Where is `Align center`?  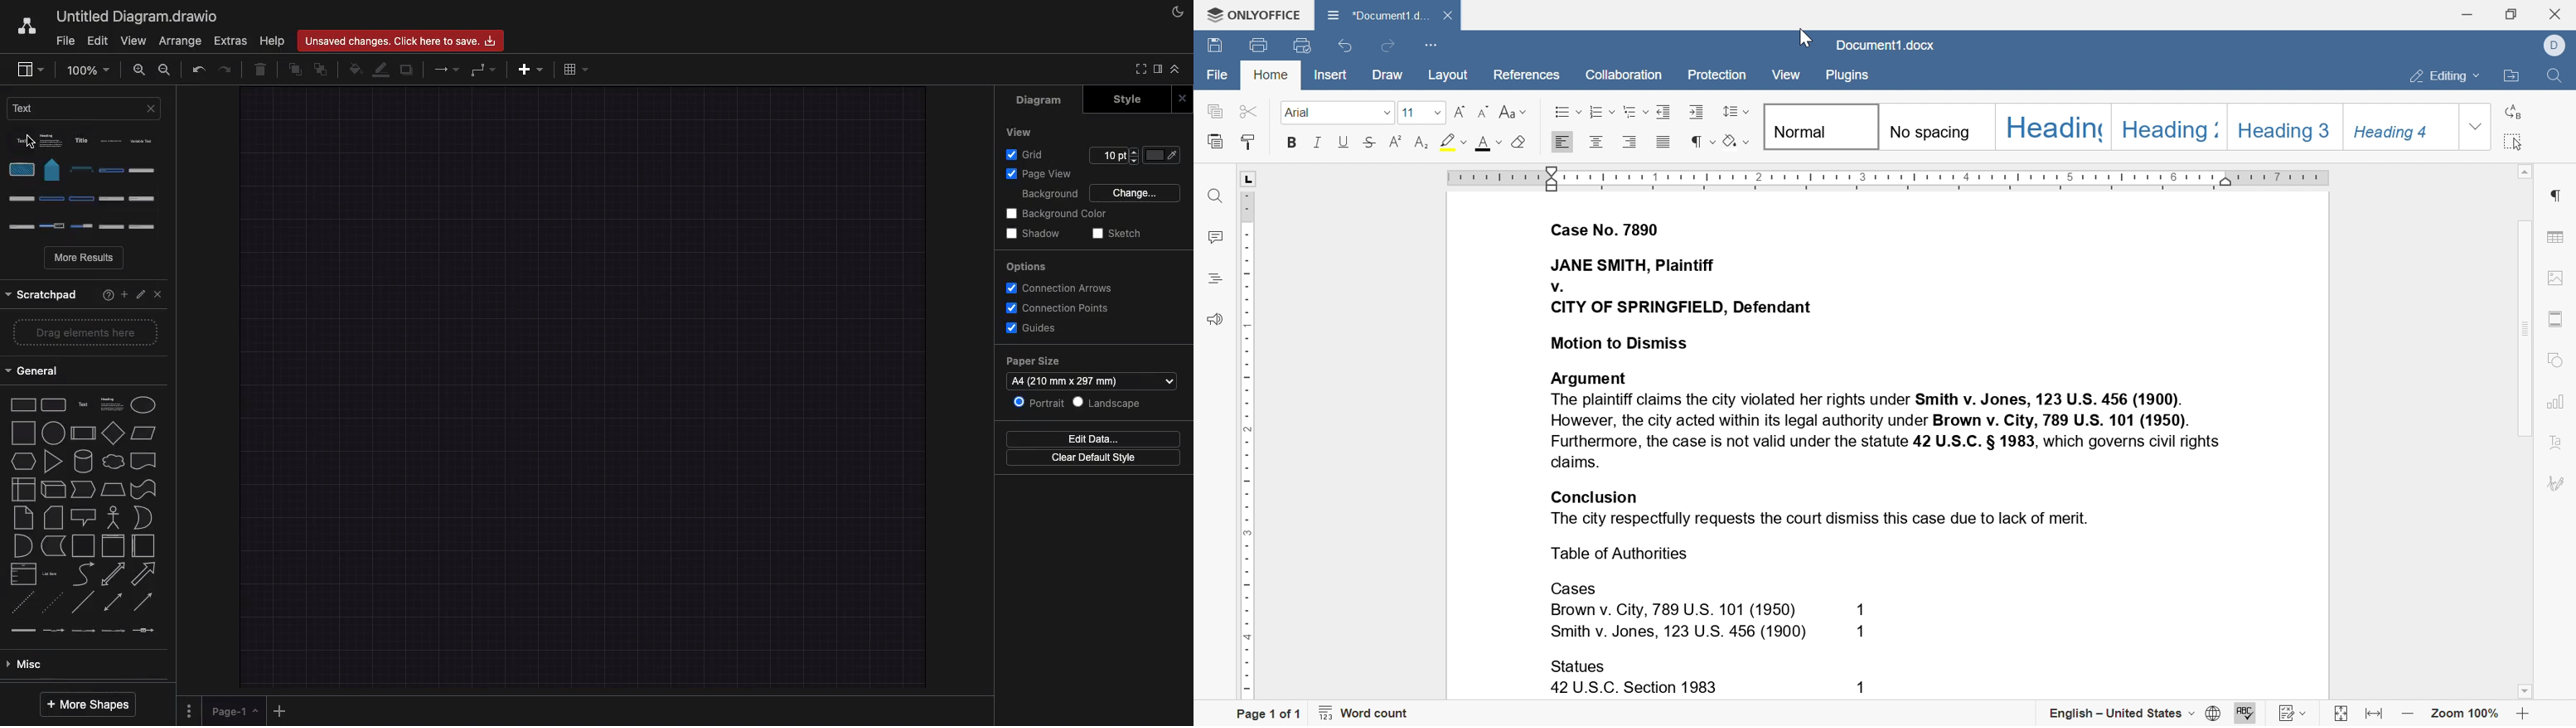 Align center is located at coordinates (1596, 143).